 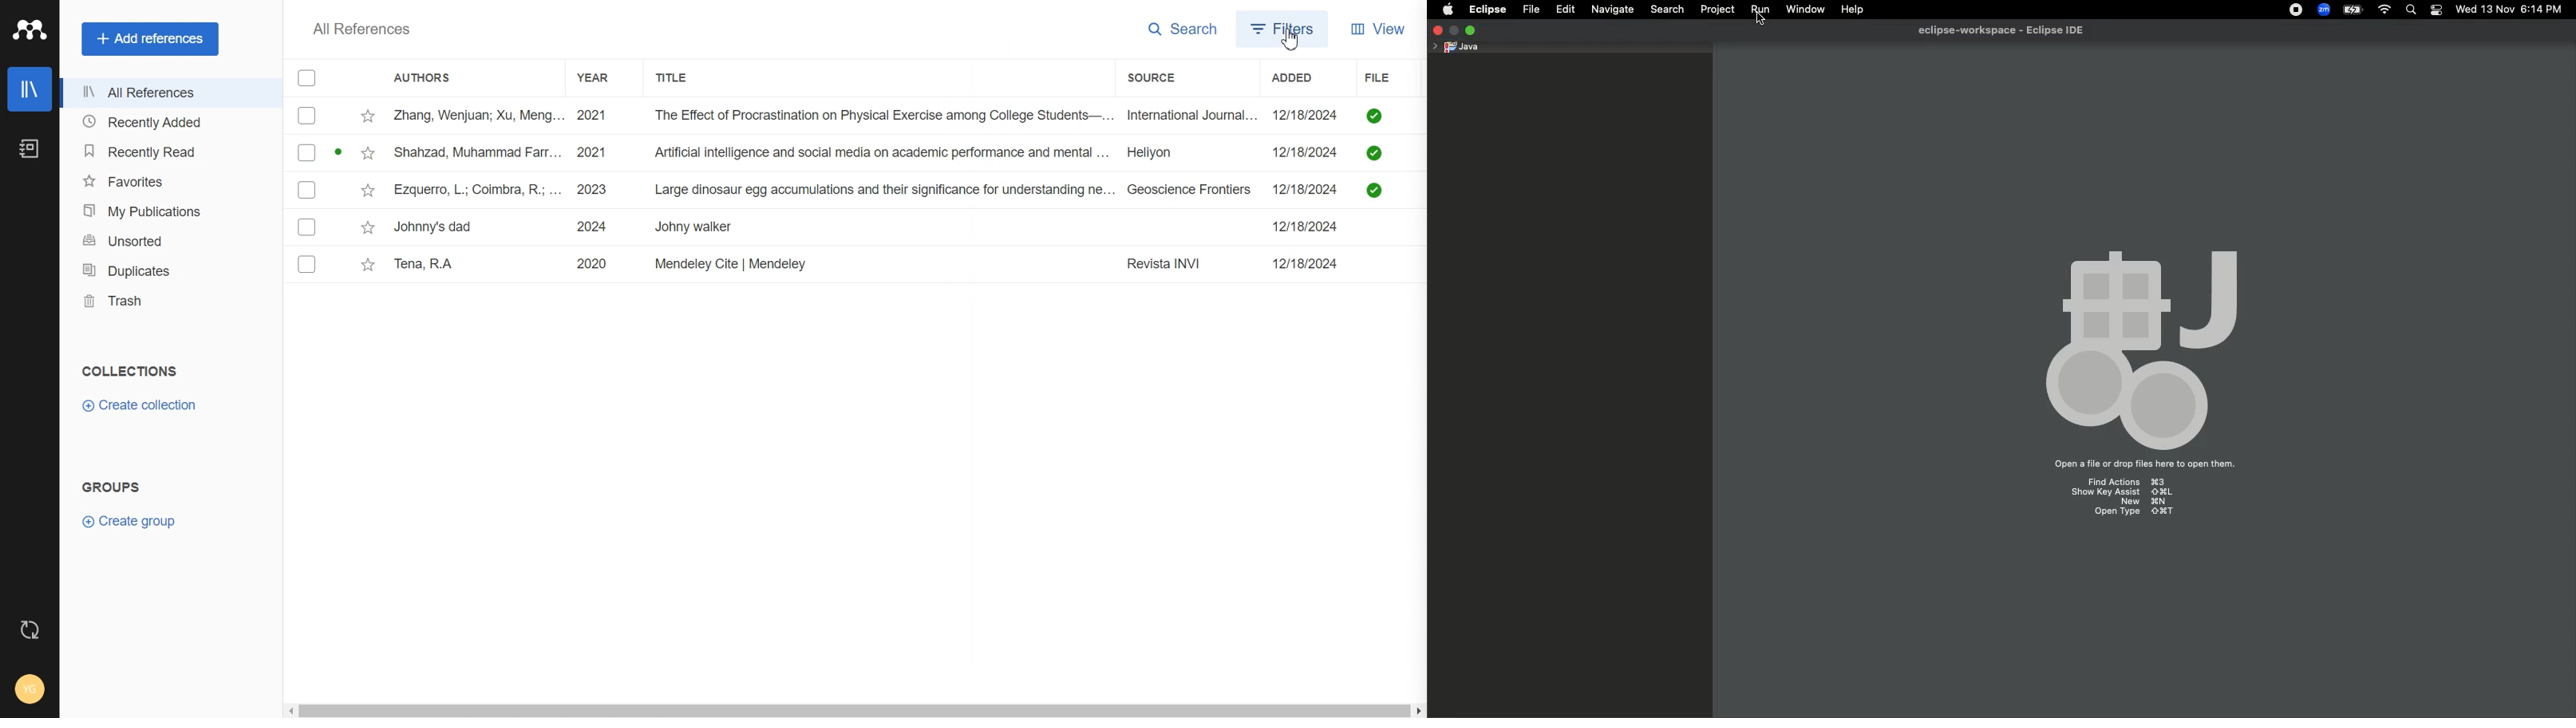 I want to click on Java project, so click(x=1455, y=48).